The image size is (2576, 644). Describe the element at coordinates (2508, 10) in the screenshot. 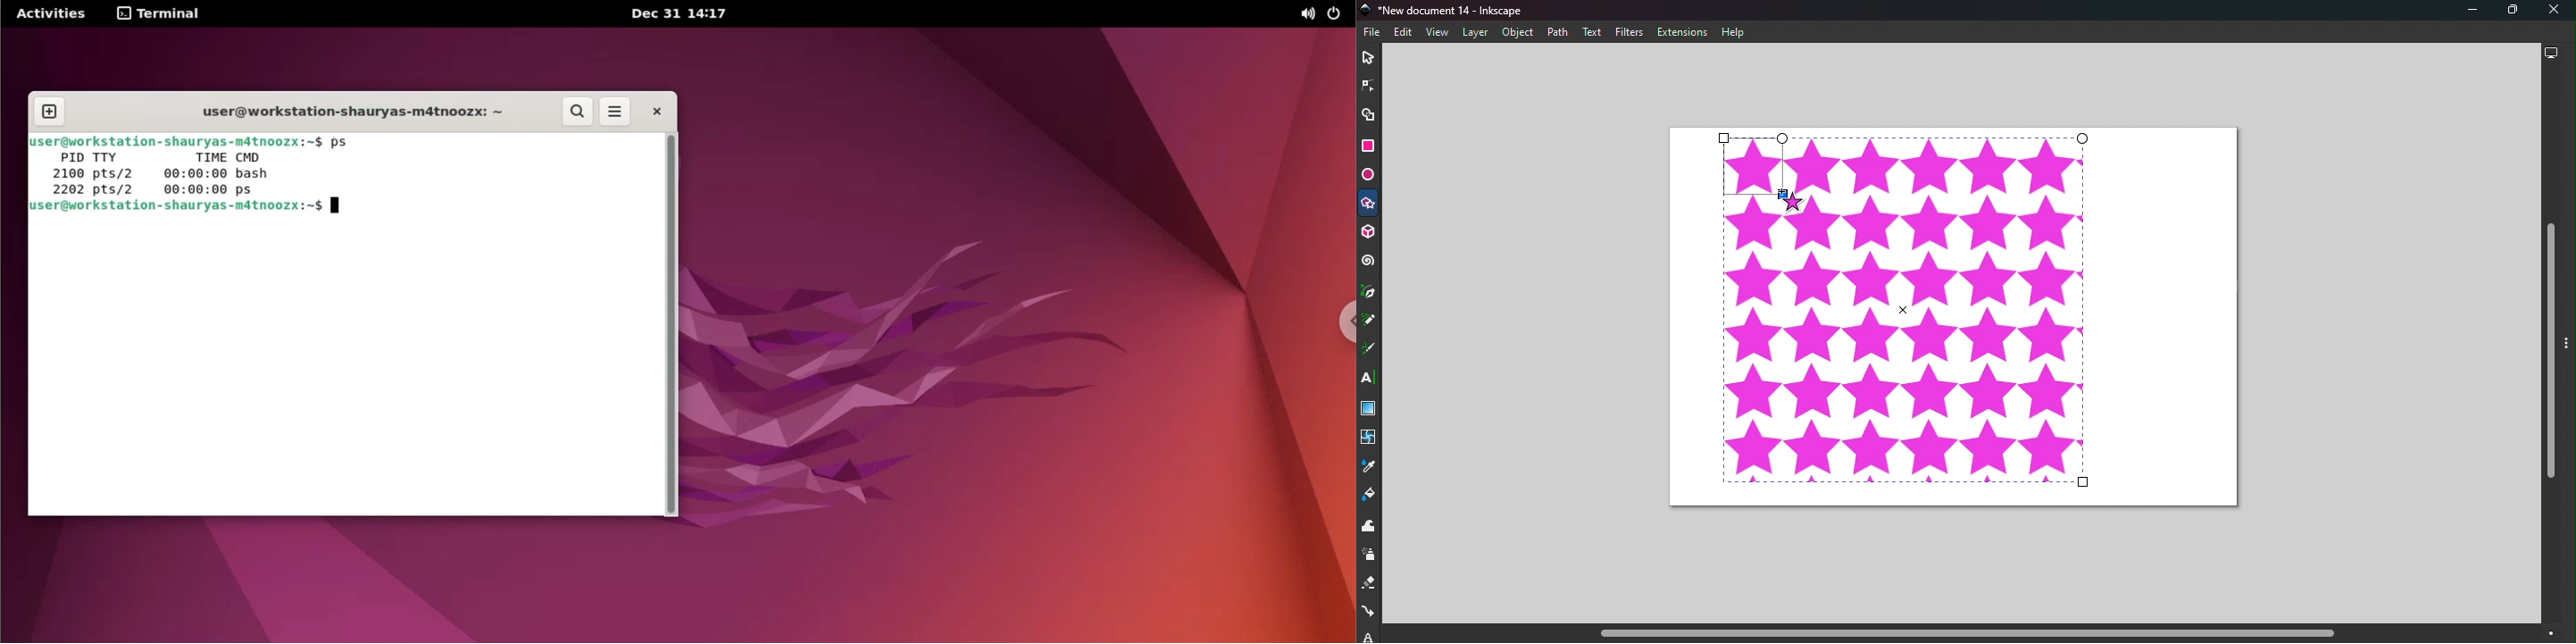

I see `Maximize tool` at that location.